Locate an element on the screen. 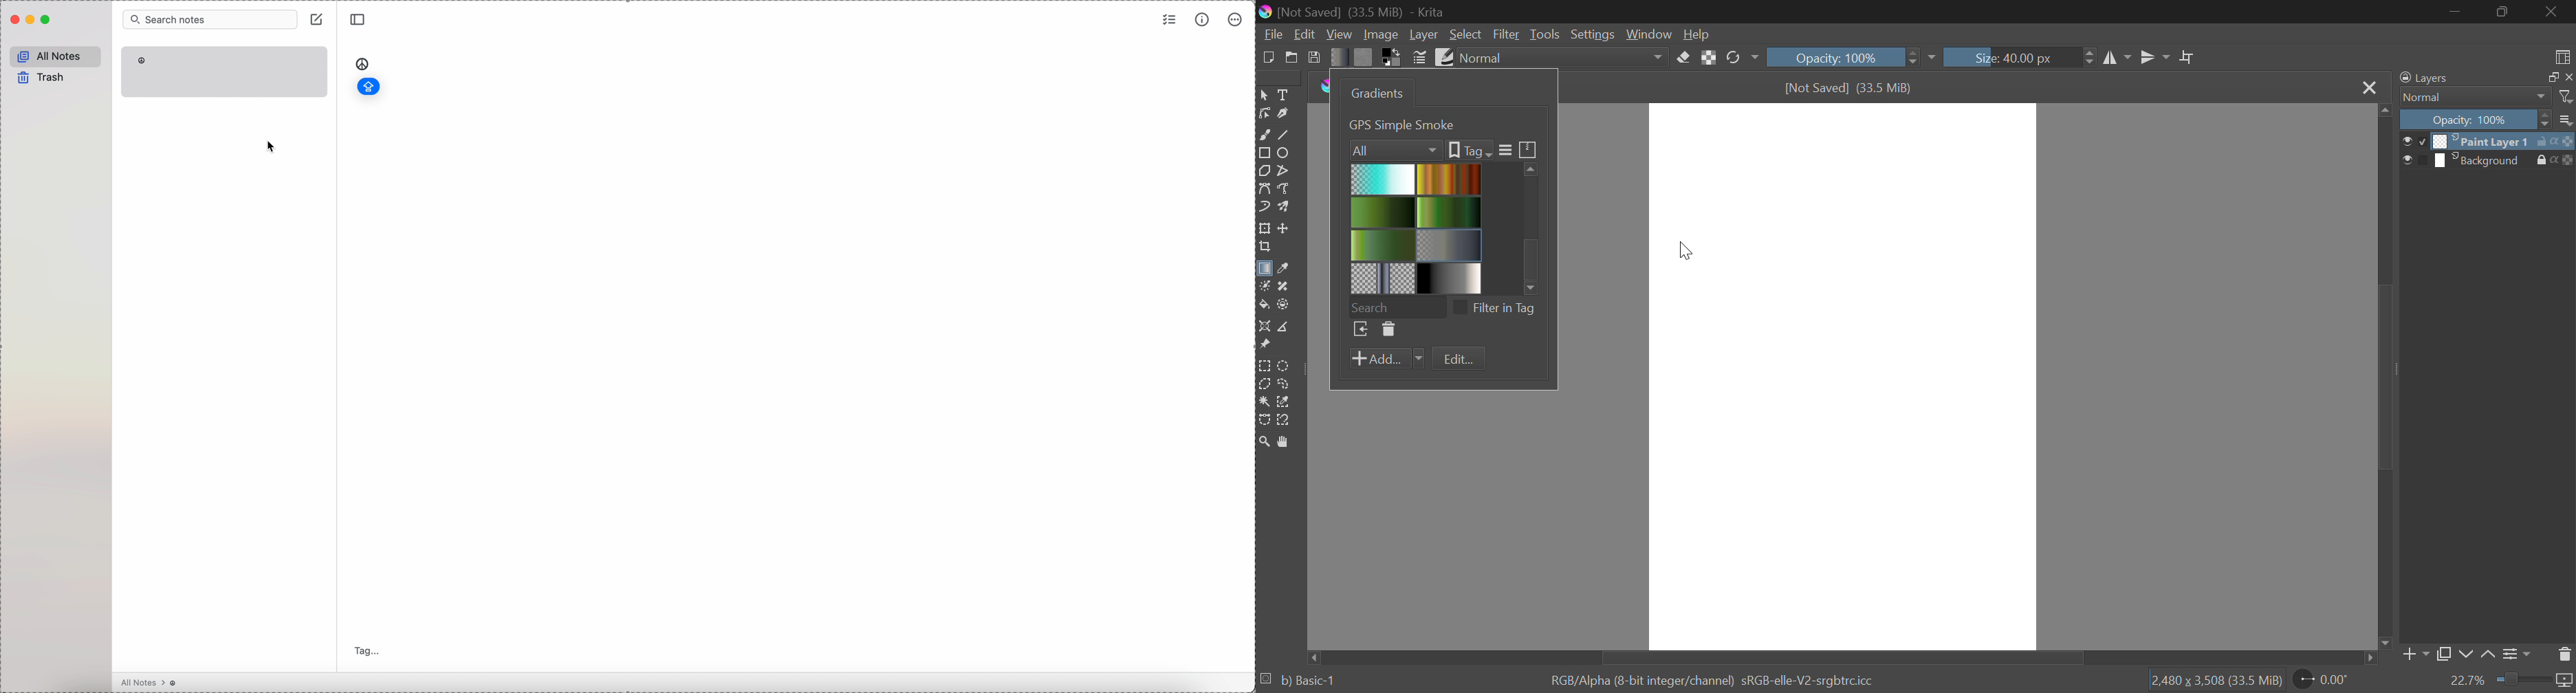 The width and height of the screenshot is (2576, 700). Freehand Path Tool is located at coordinates (1286, 190).